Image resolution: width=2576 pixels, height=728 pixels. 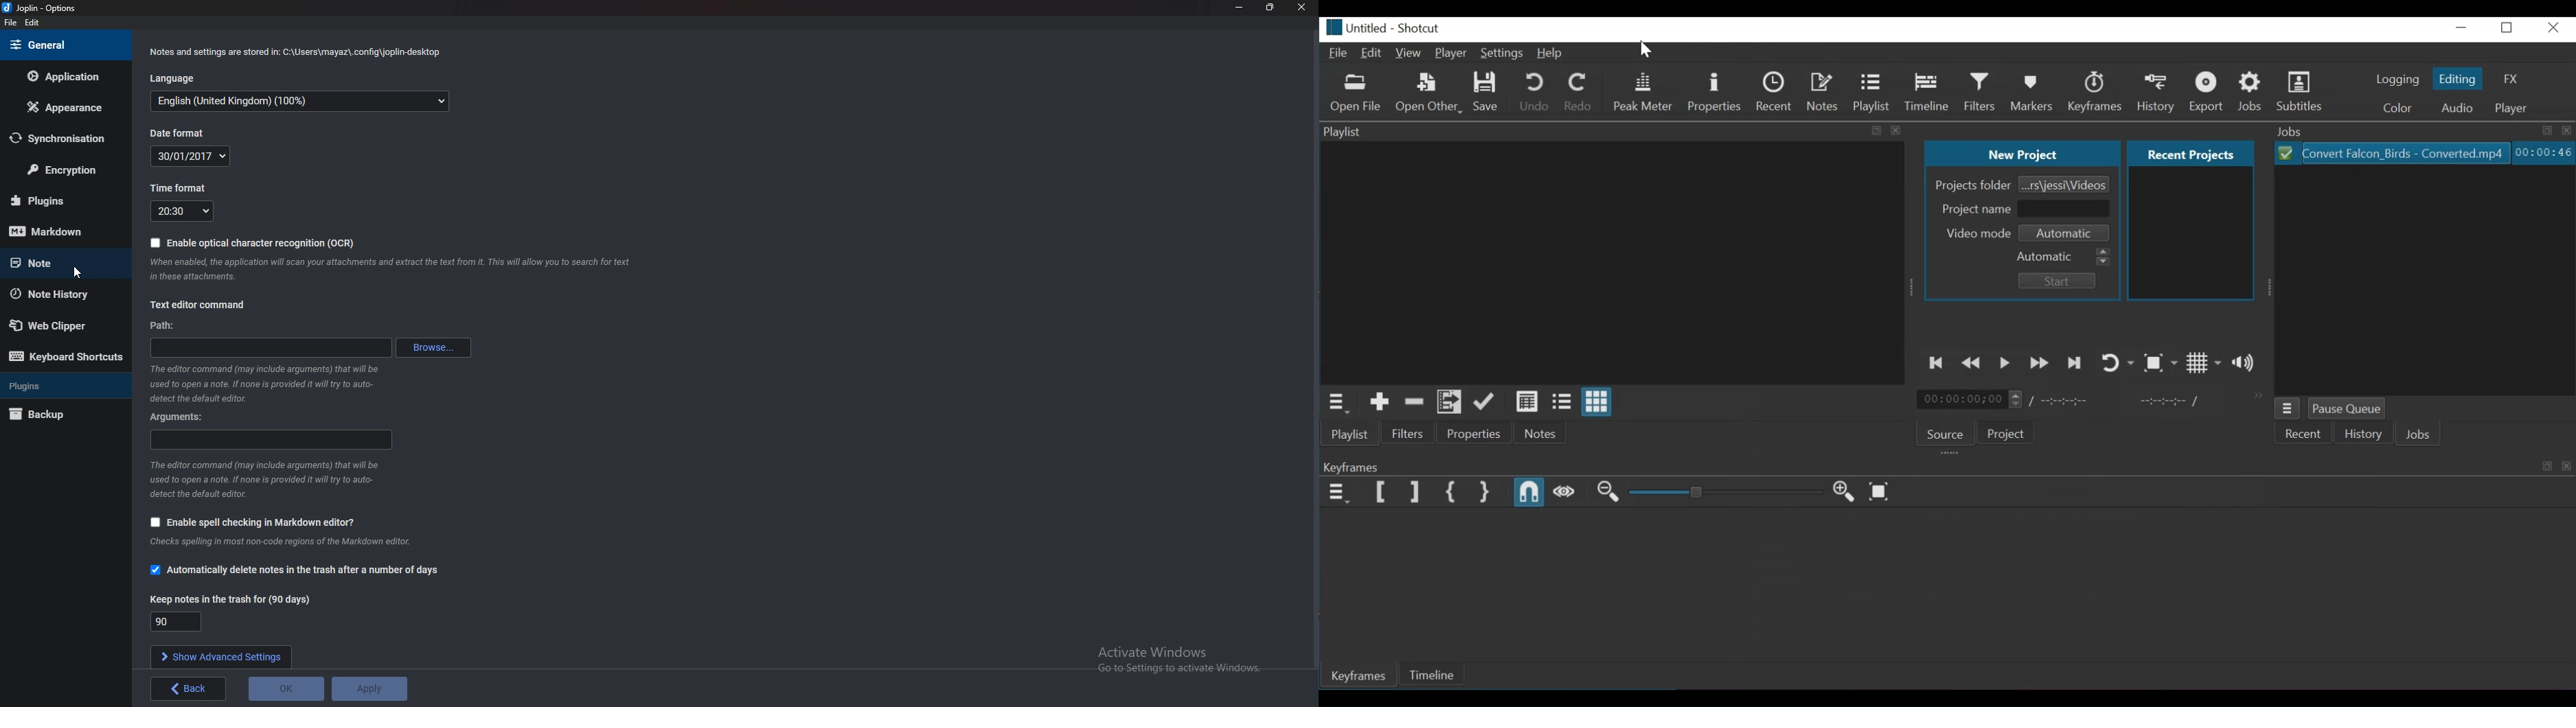 What do you see at coordinates (1844, 493) in the screenshot?
I see `Zoom Keyframe in` at bounding box center [1844, 493].